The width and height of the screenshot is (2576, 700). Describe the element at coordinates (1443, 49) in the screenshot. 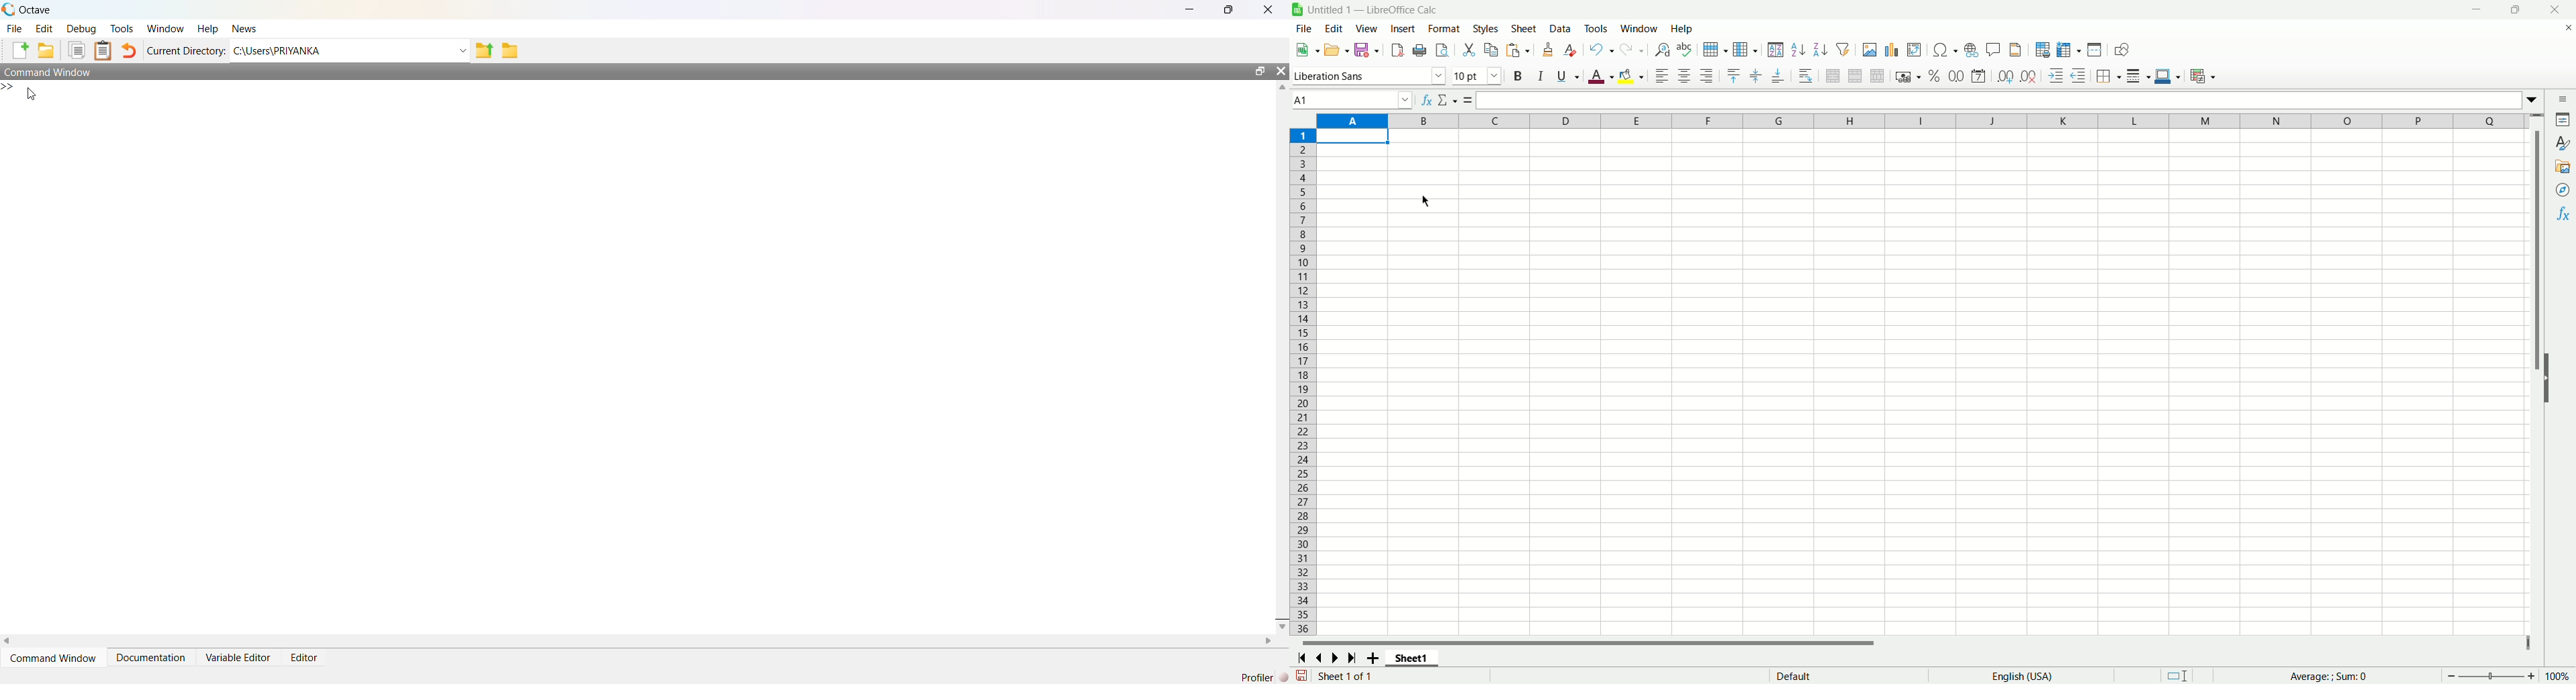

I see `print preview` at that location.